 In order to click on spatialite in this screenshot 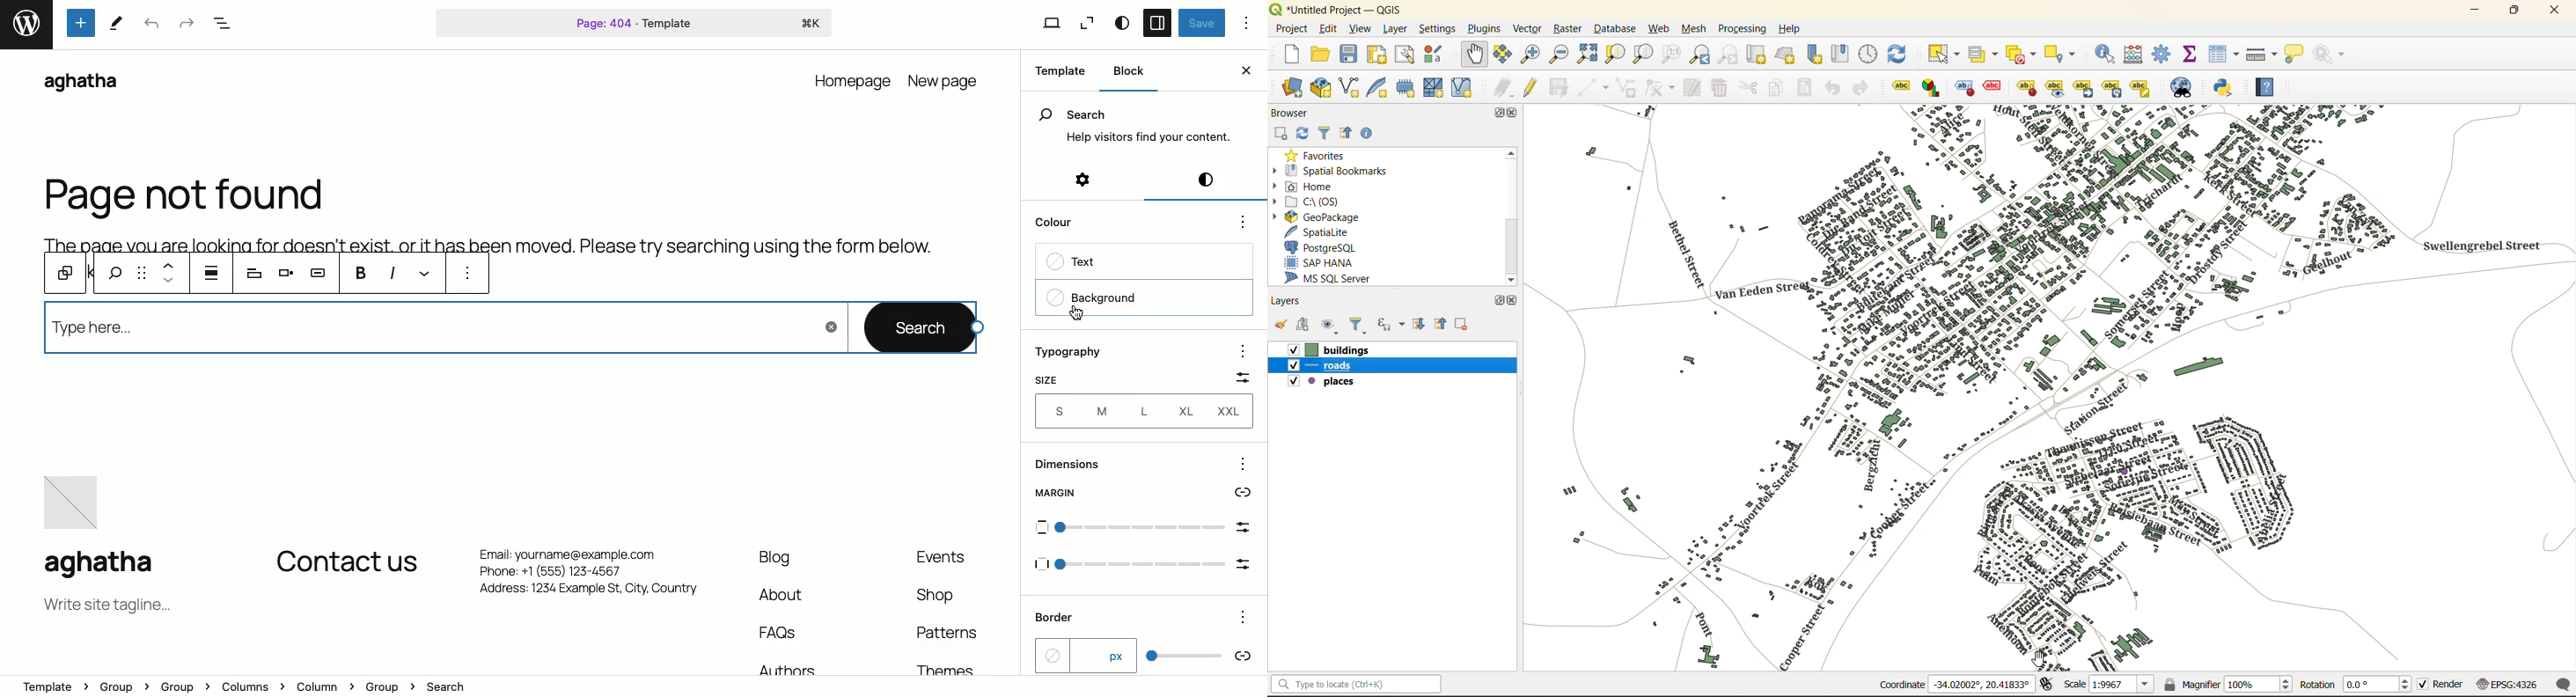, I will do `click(1318, 233)`.